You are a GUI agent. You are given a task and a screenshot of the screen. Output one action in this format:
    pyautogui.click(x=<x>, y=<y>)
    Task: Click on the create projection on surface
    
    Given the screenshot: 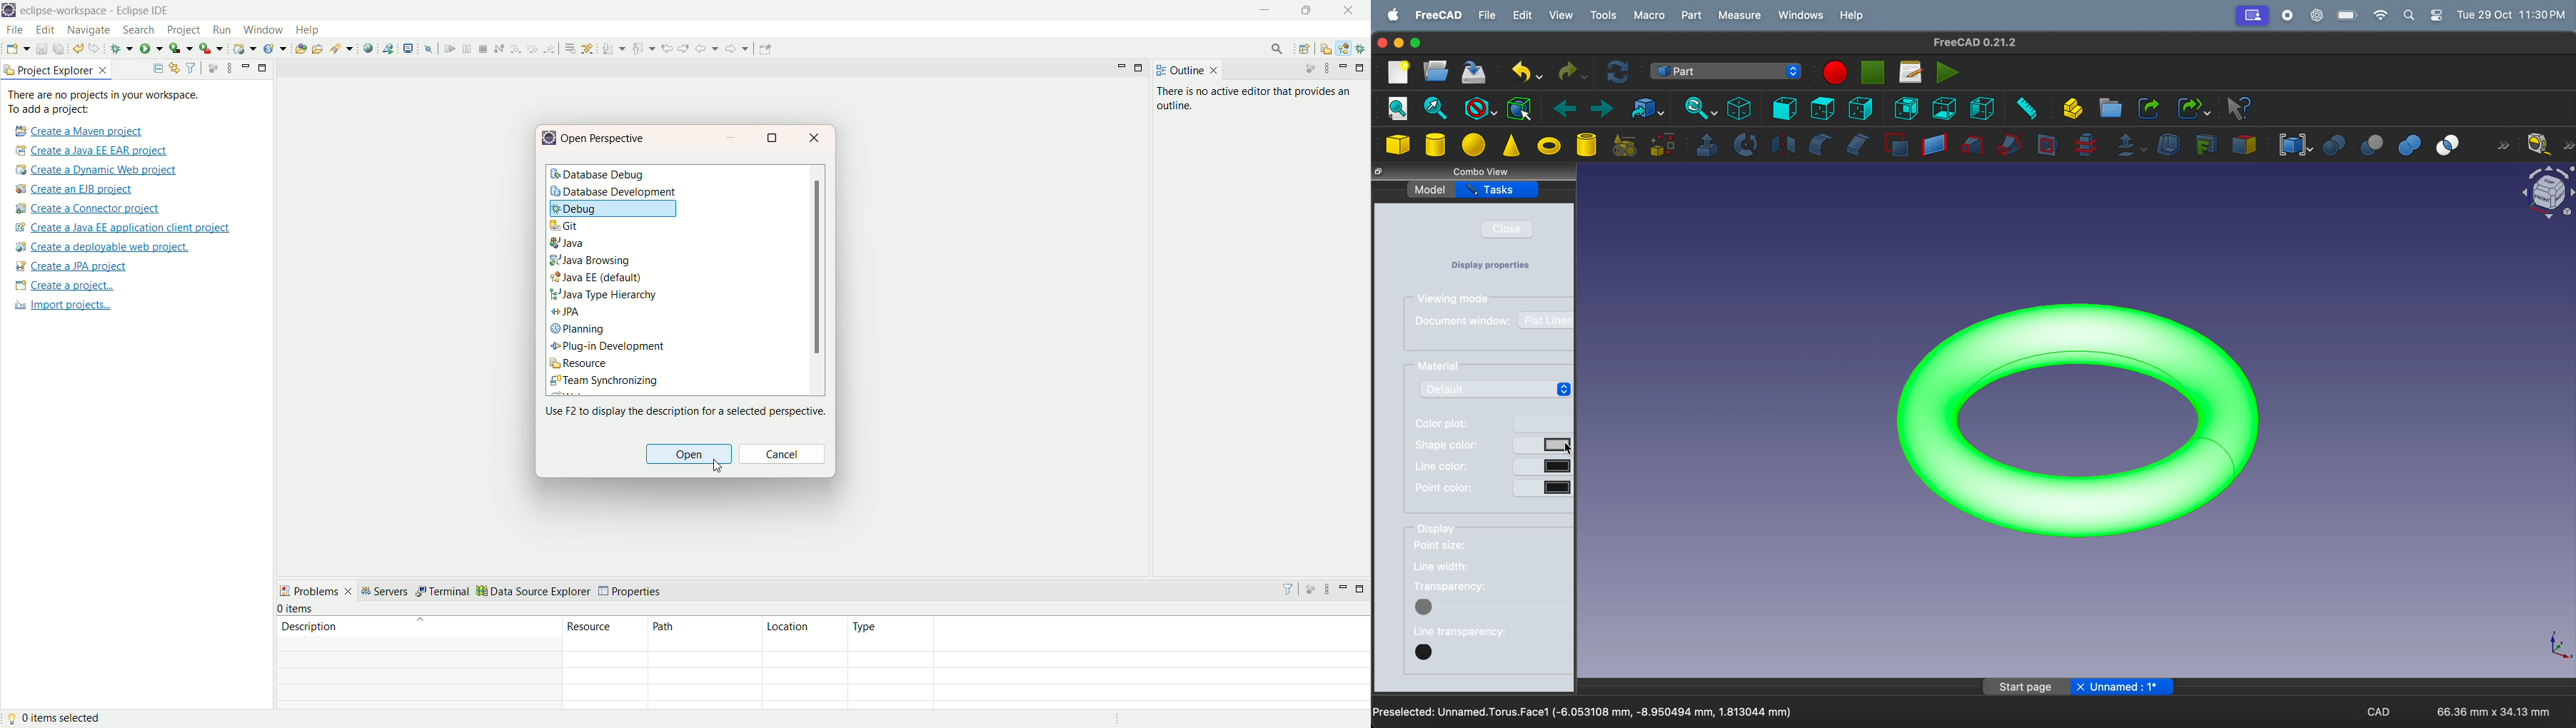 What is the action you would take?
    pyautogui.click(x=2205, y=144)
    